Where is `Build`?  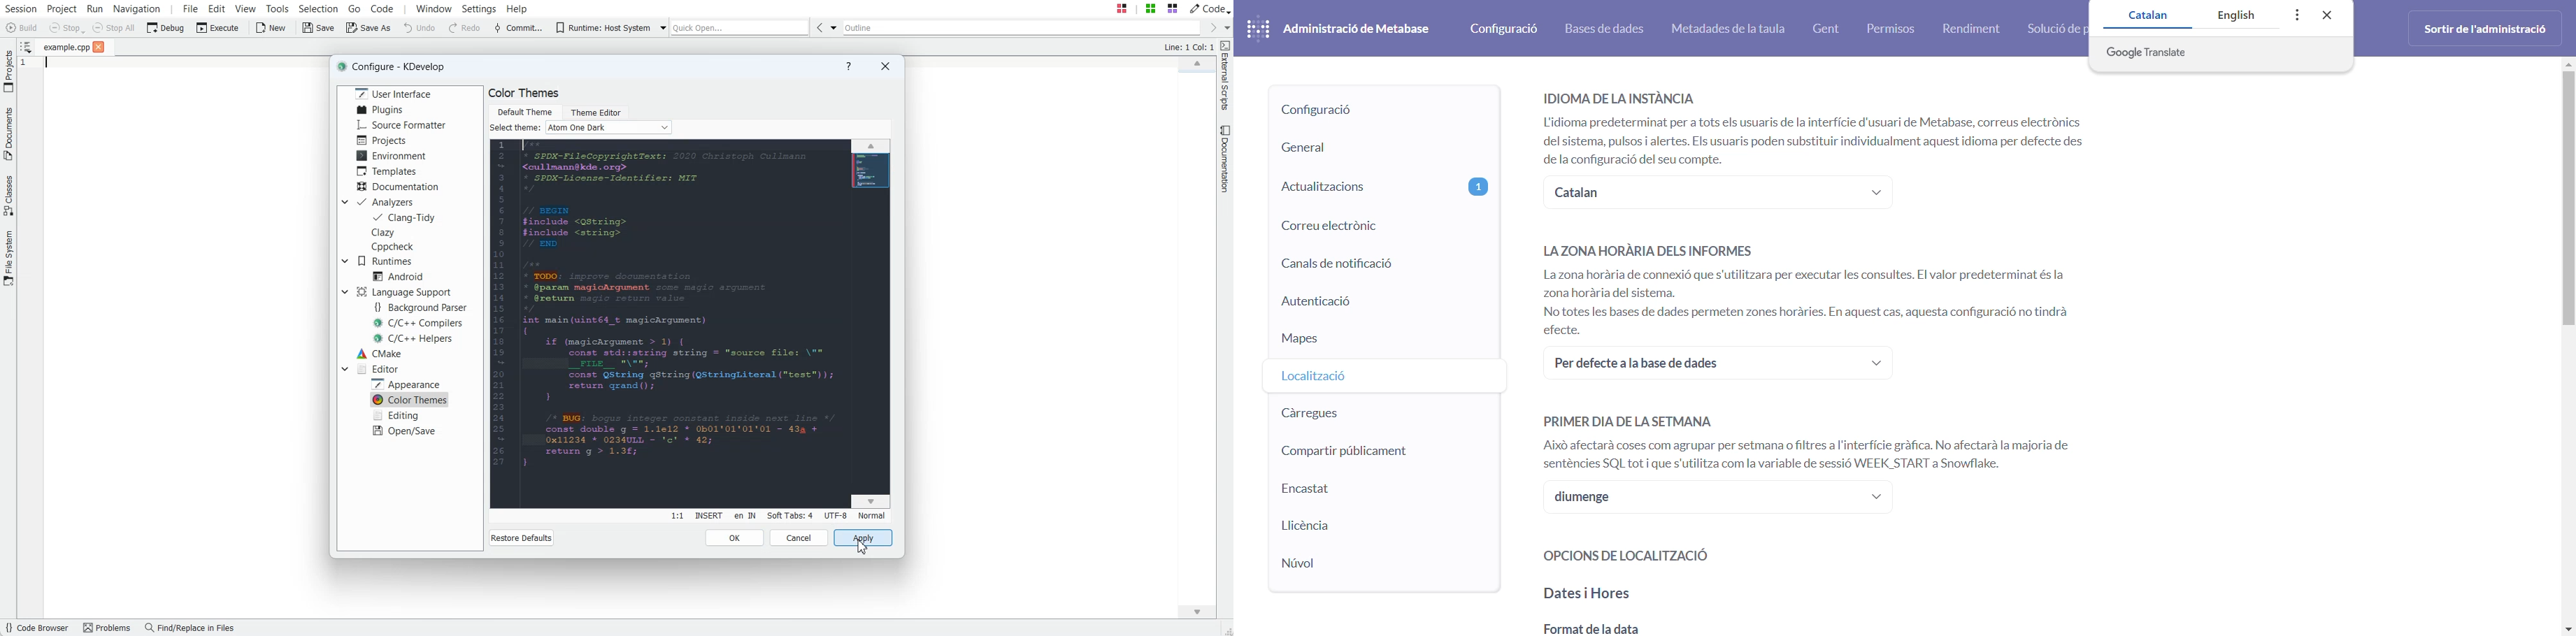 Build is located at coordinates (21, 28).